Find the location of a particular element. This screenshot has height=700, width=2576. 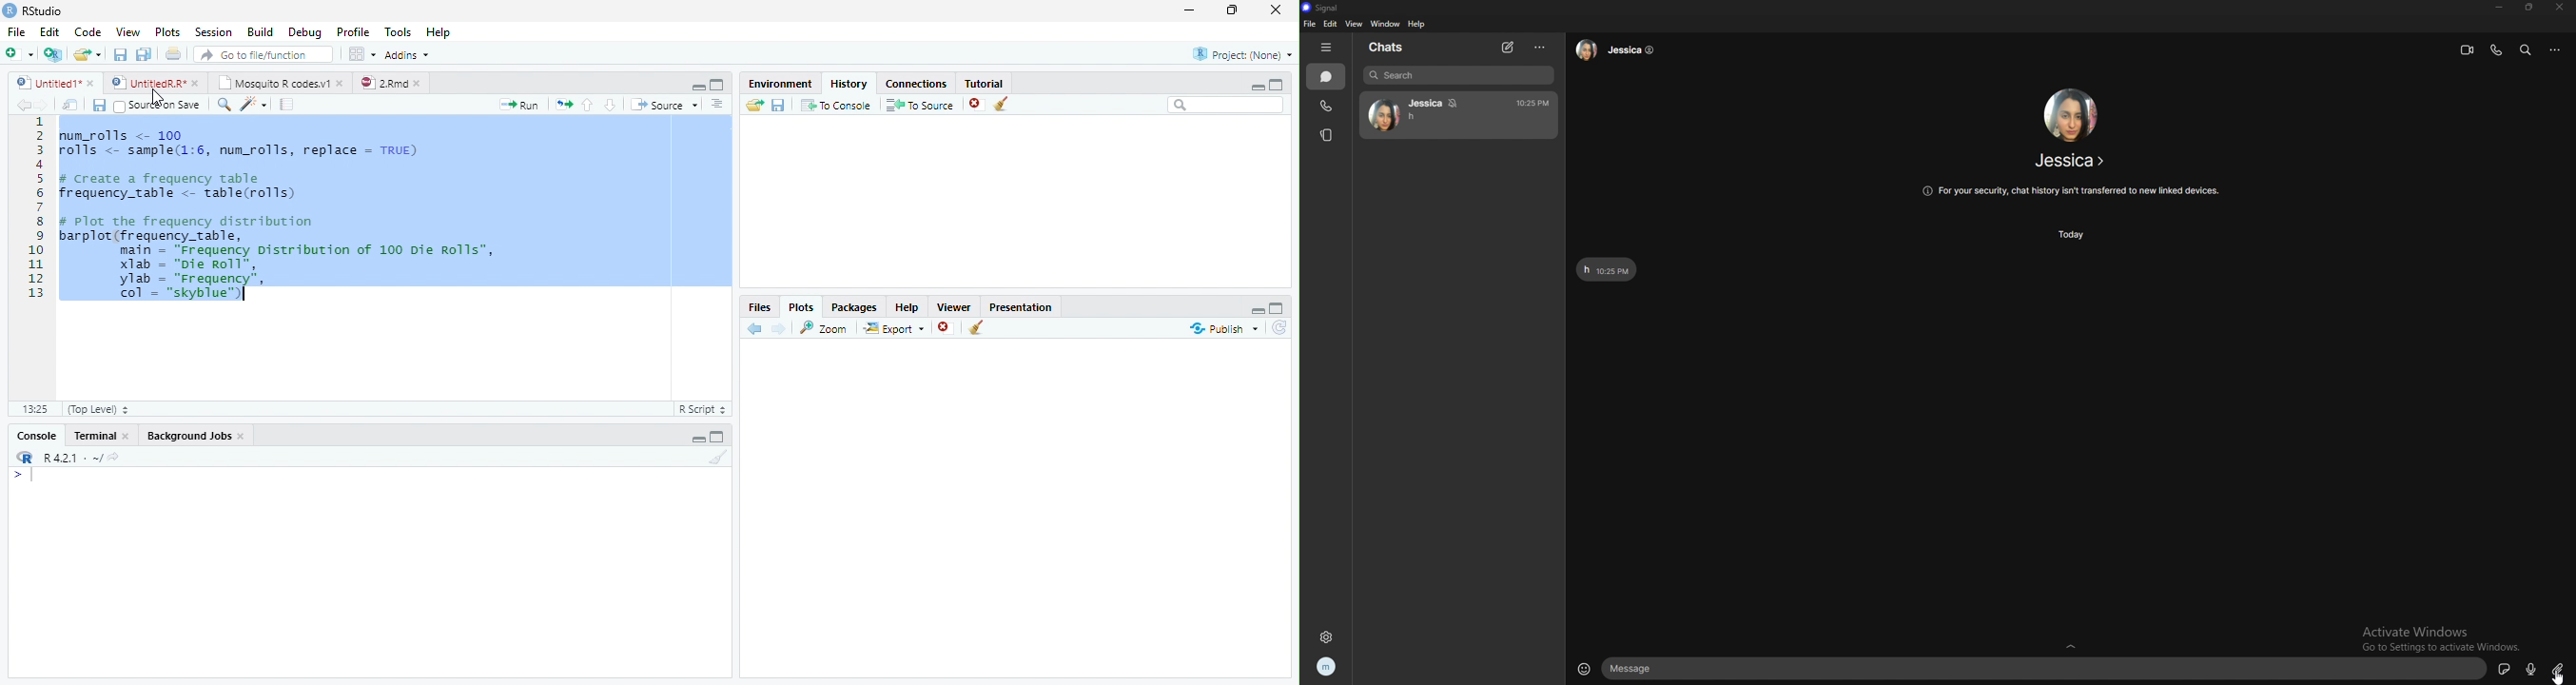

Save current file is located at coordinates (120, 54).